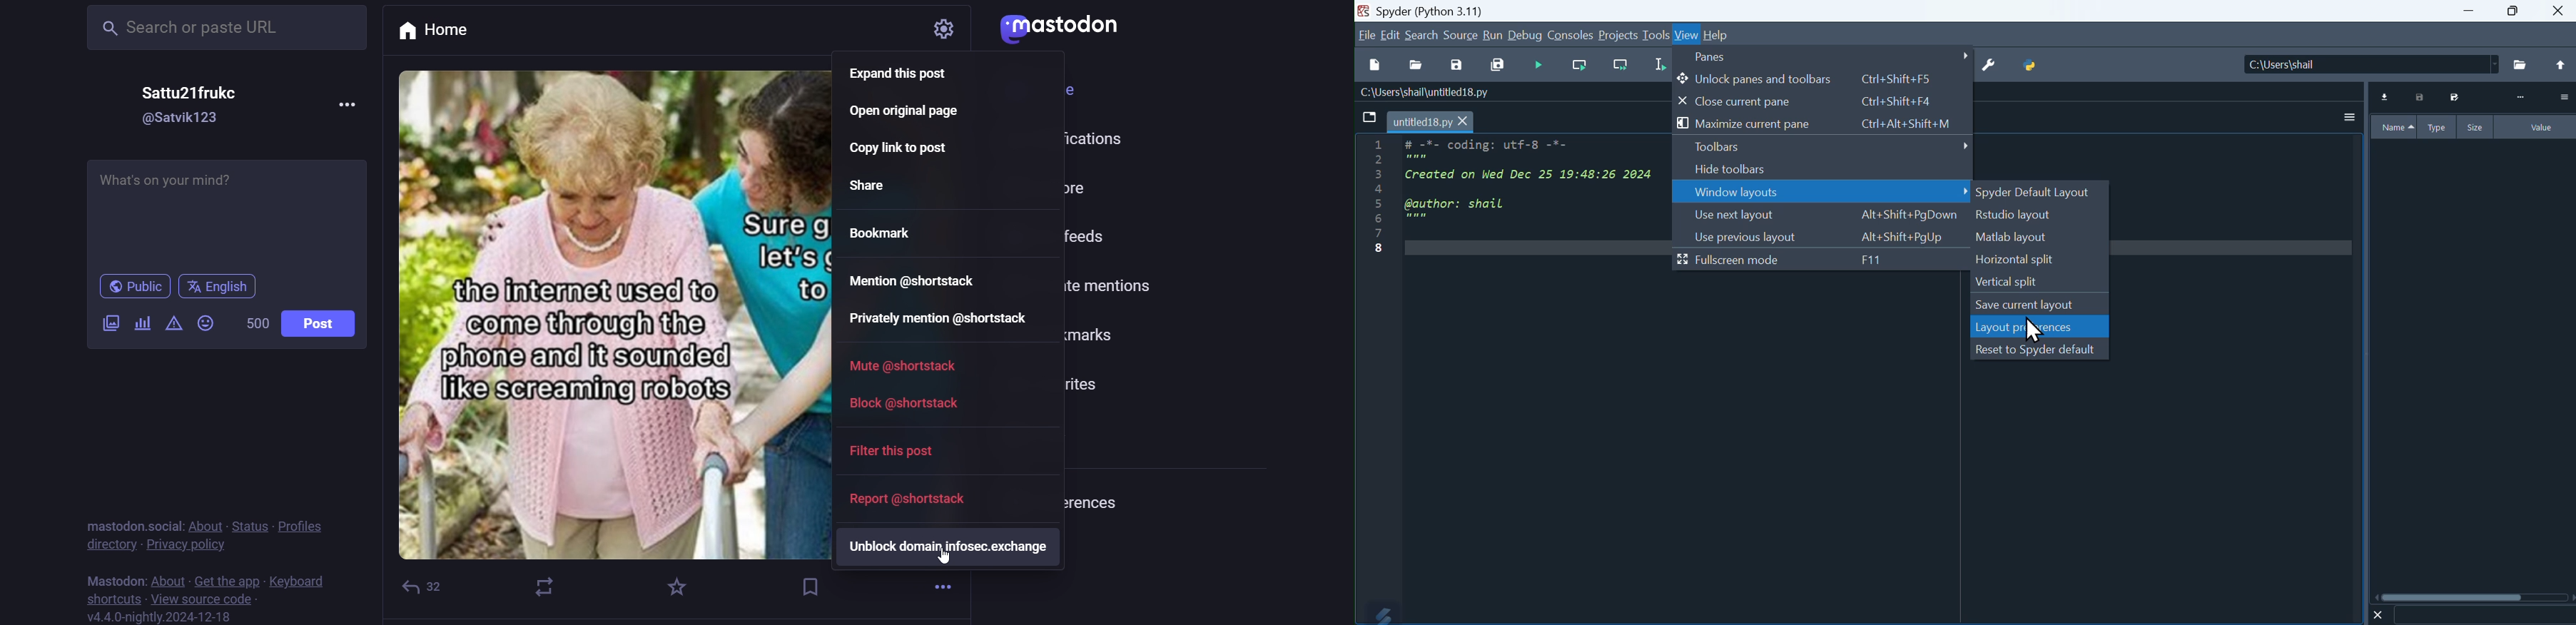 This screenshot has width=2576, height=644. Describe the element at coordinates (1823, 192) in the screenshot. I see `Window layouts` at that location.